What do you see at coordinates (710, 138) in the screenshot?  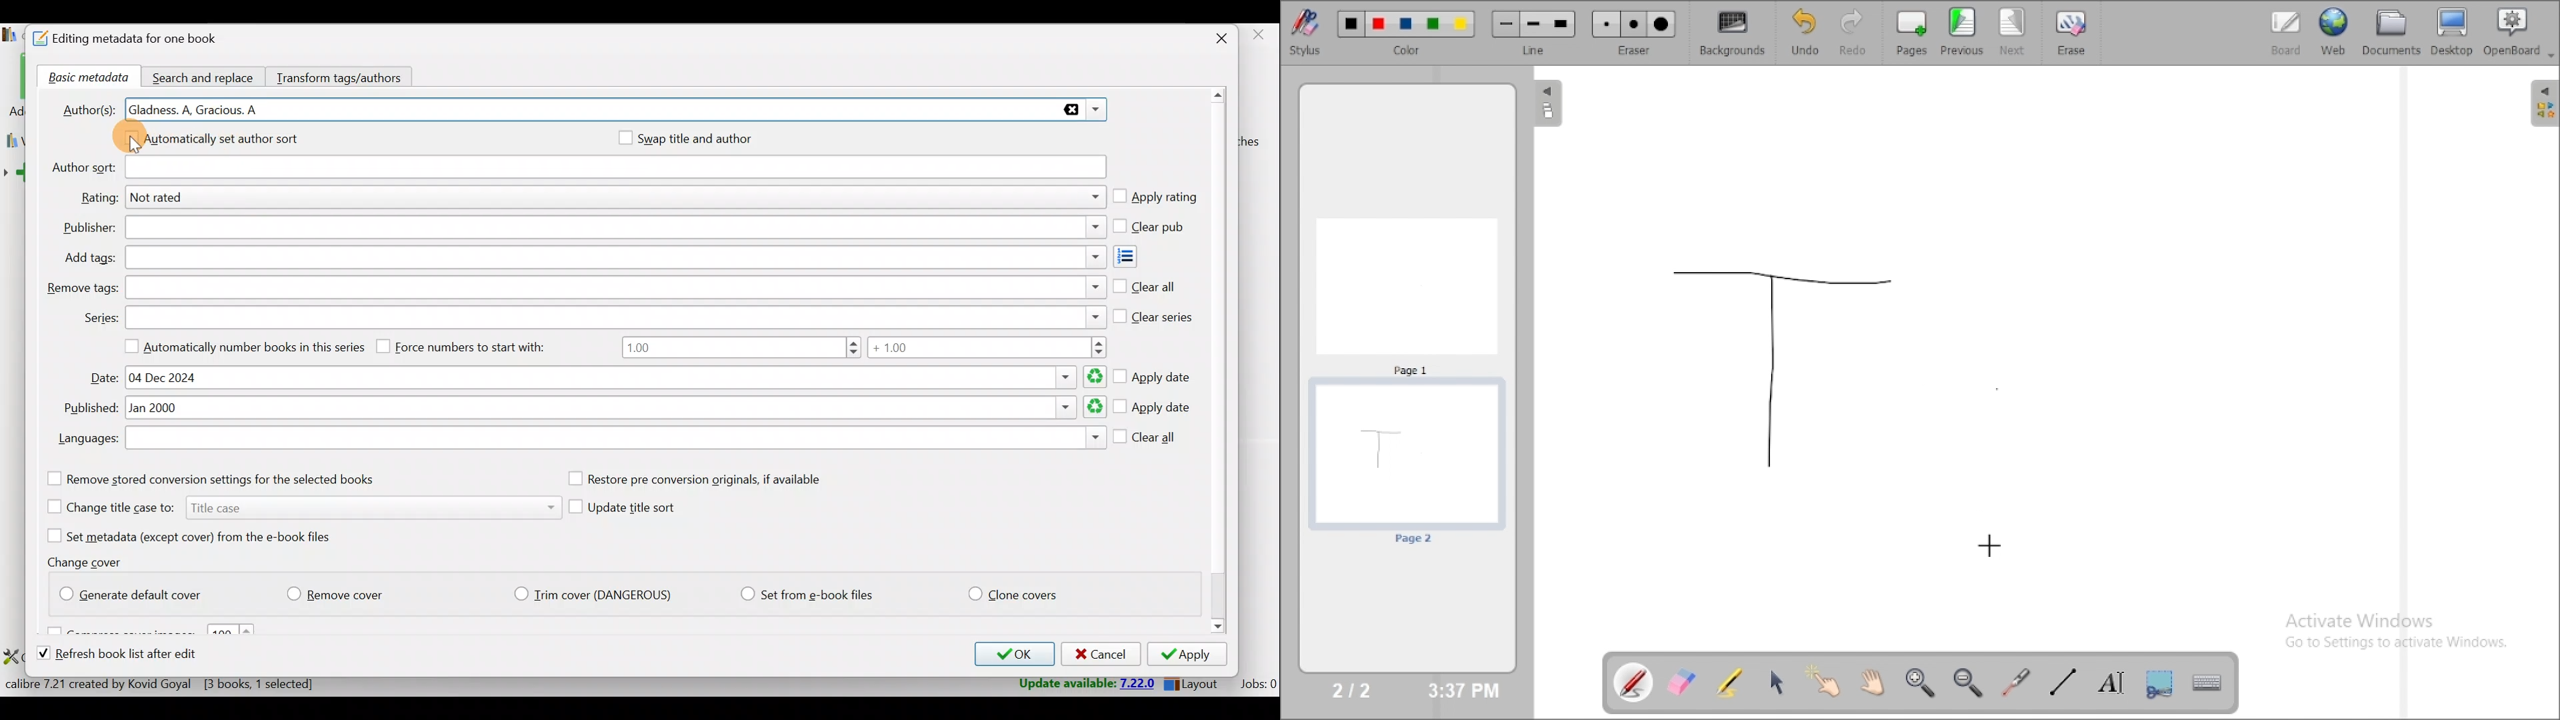 I see `Swap title and author` at bounding box center [710, 138].